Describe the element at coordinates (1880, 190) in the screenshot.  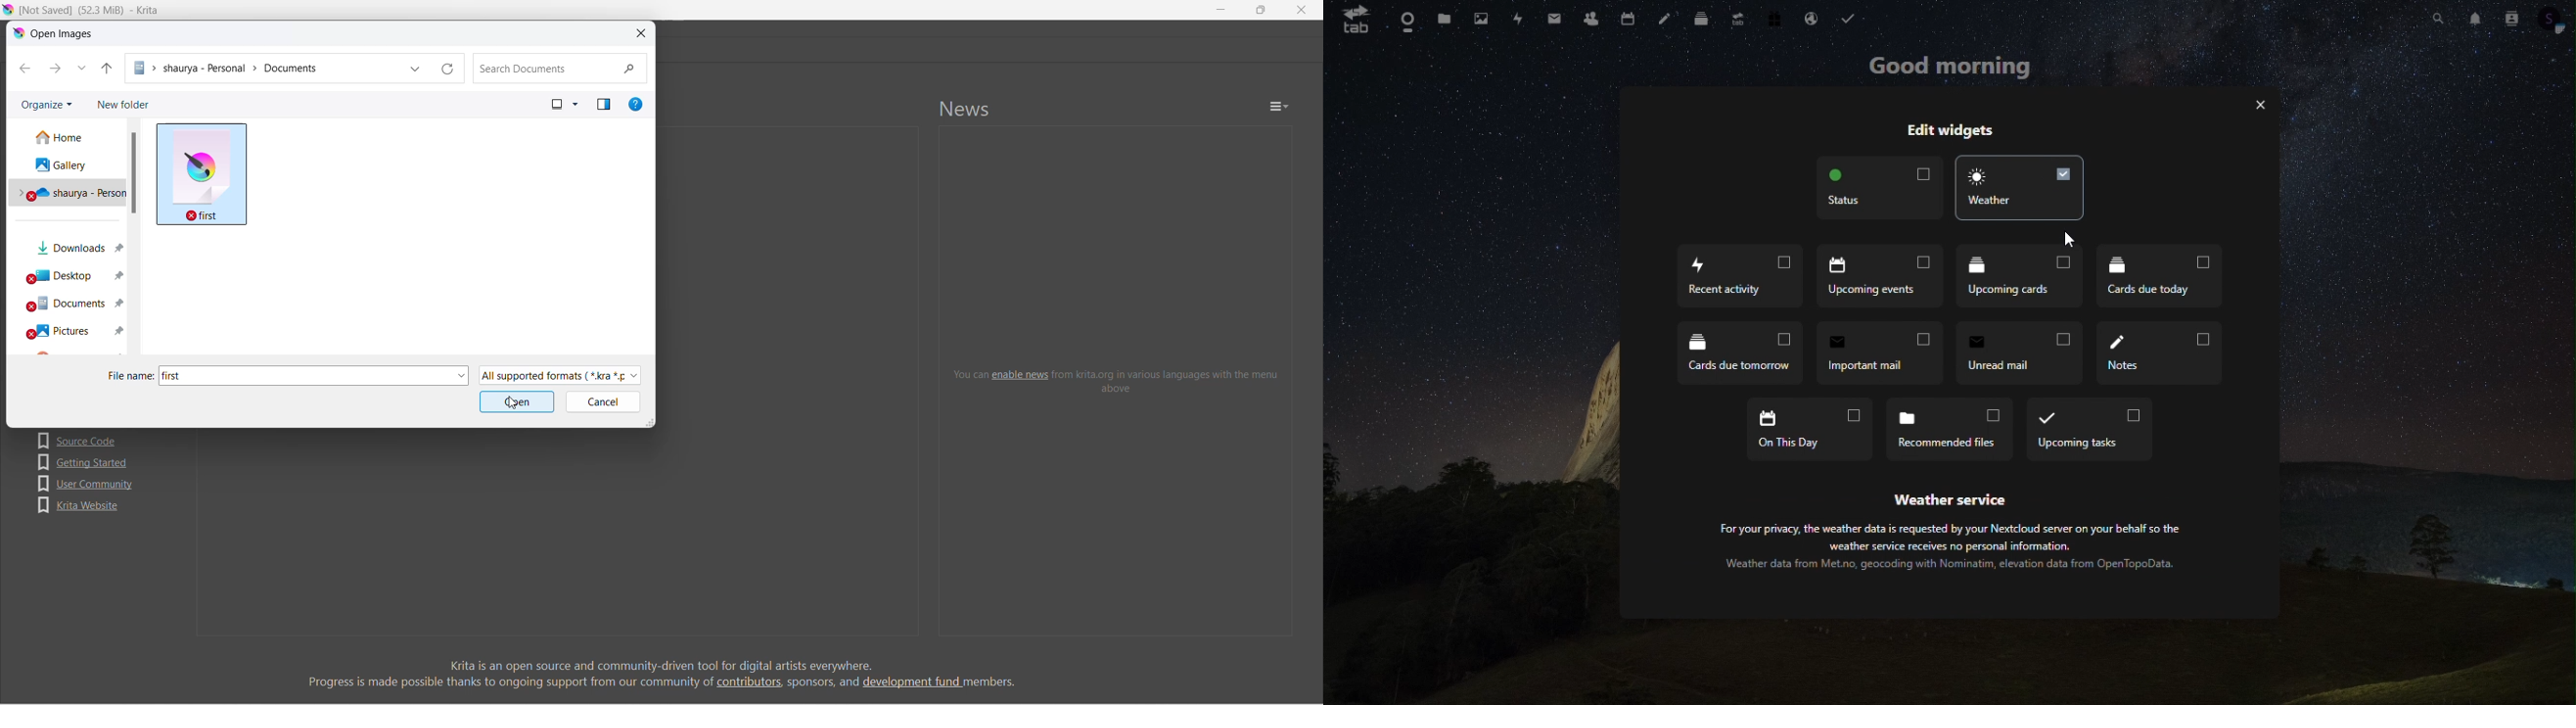
I see `status` at that location.